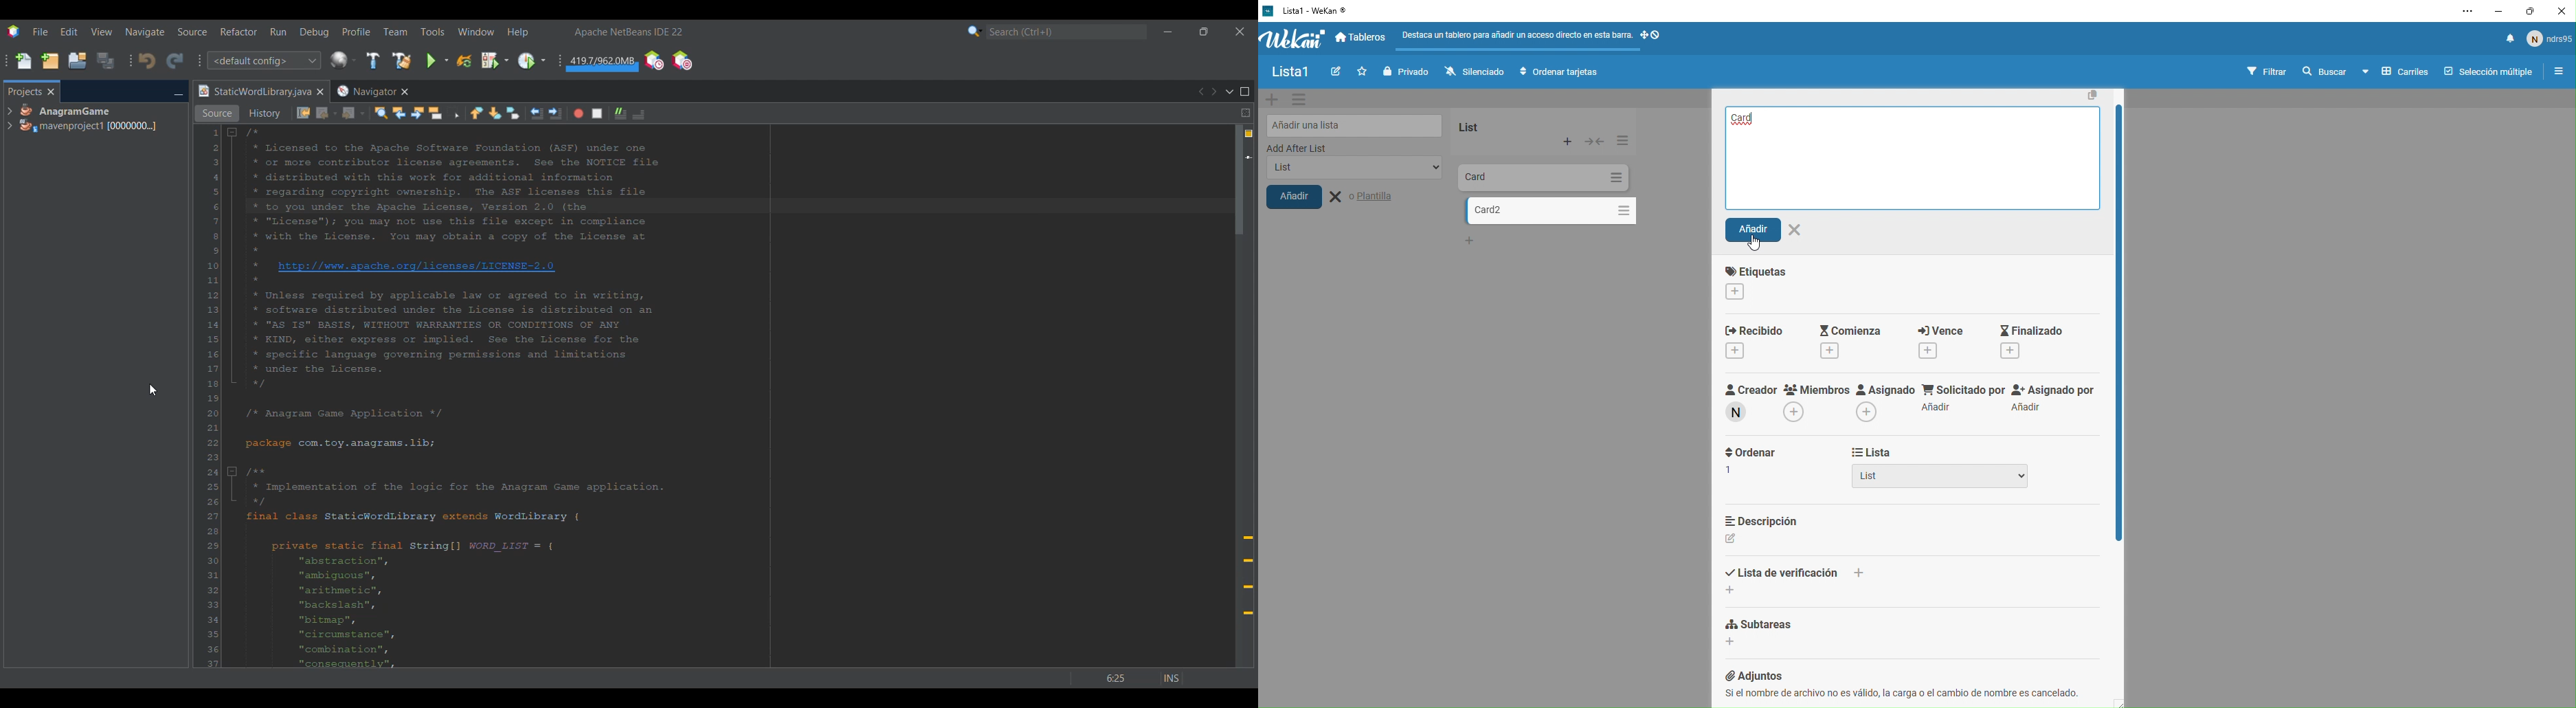  Describe the element at coordinates (1751, 461) in the screenshot. I see `ordernar` at that location.